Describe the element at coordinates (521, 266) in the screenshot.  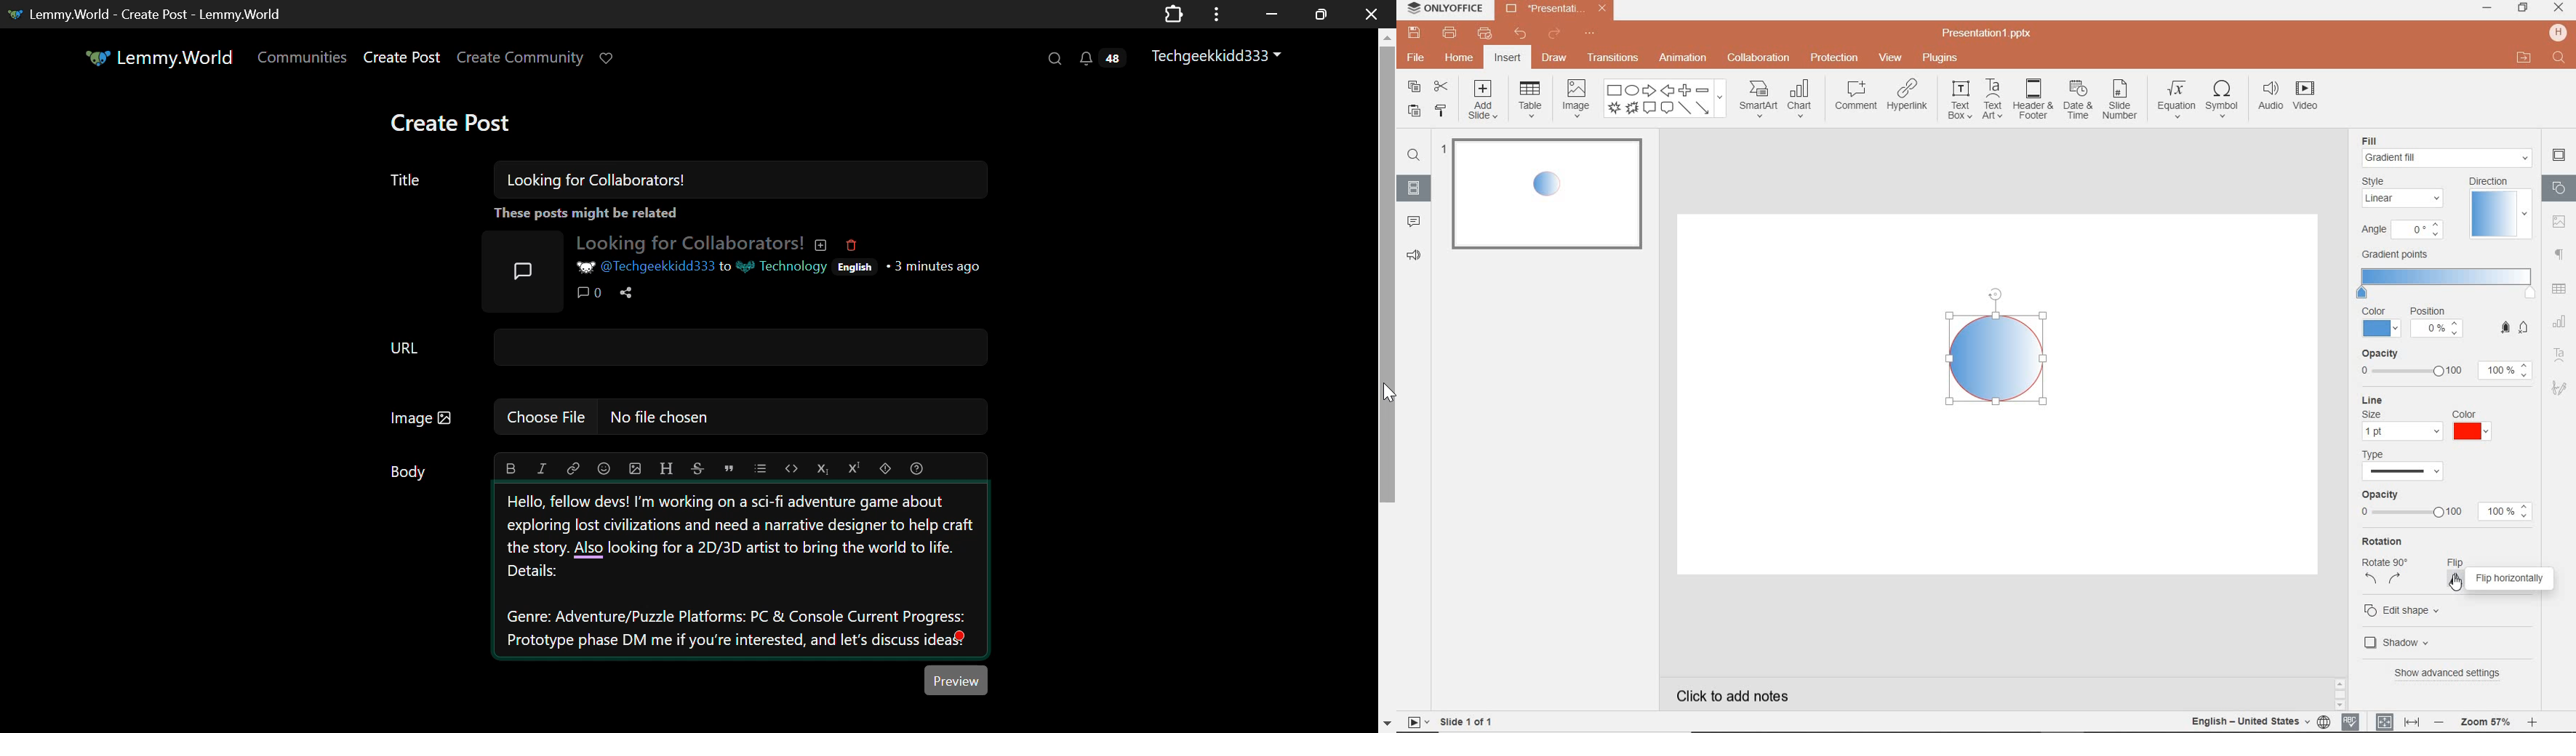
I see `Post Icon` at that location.